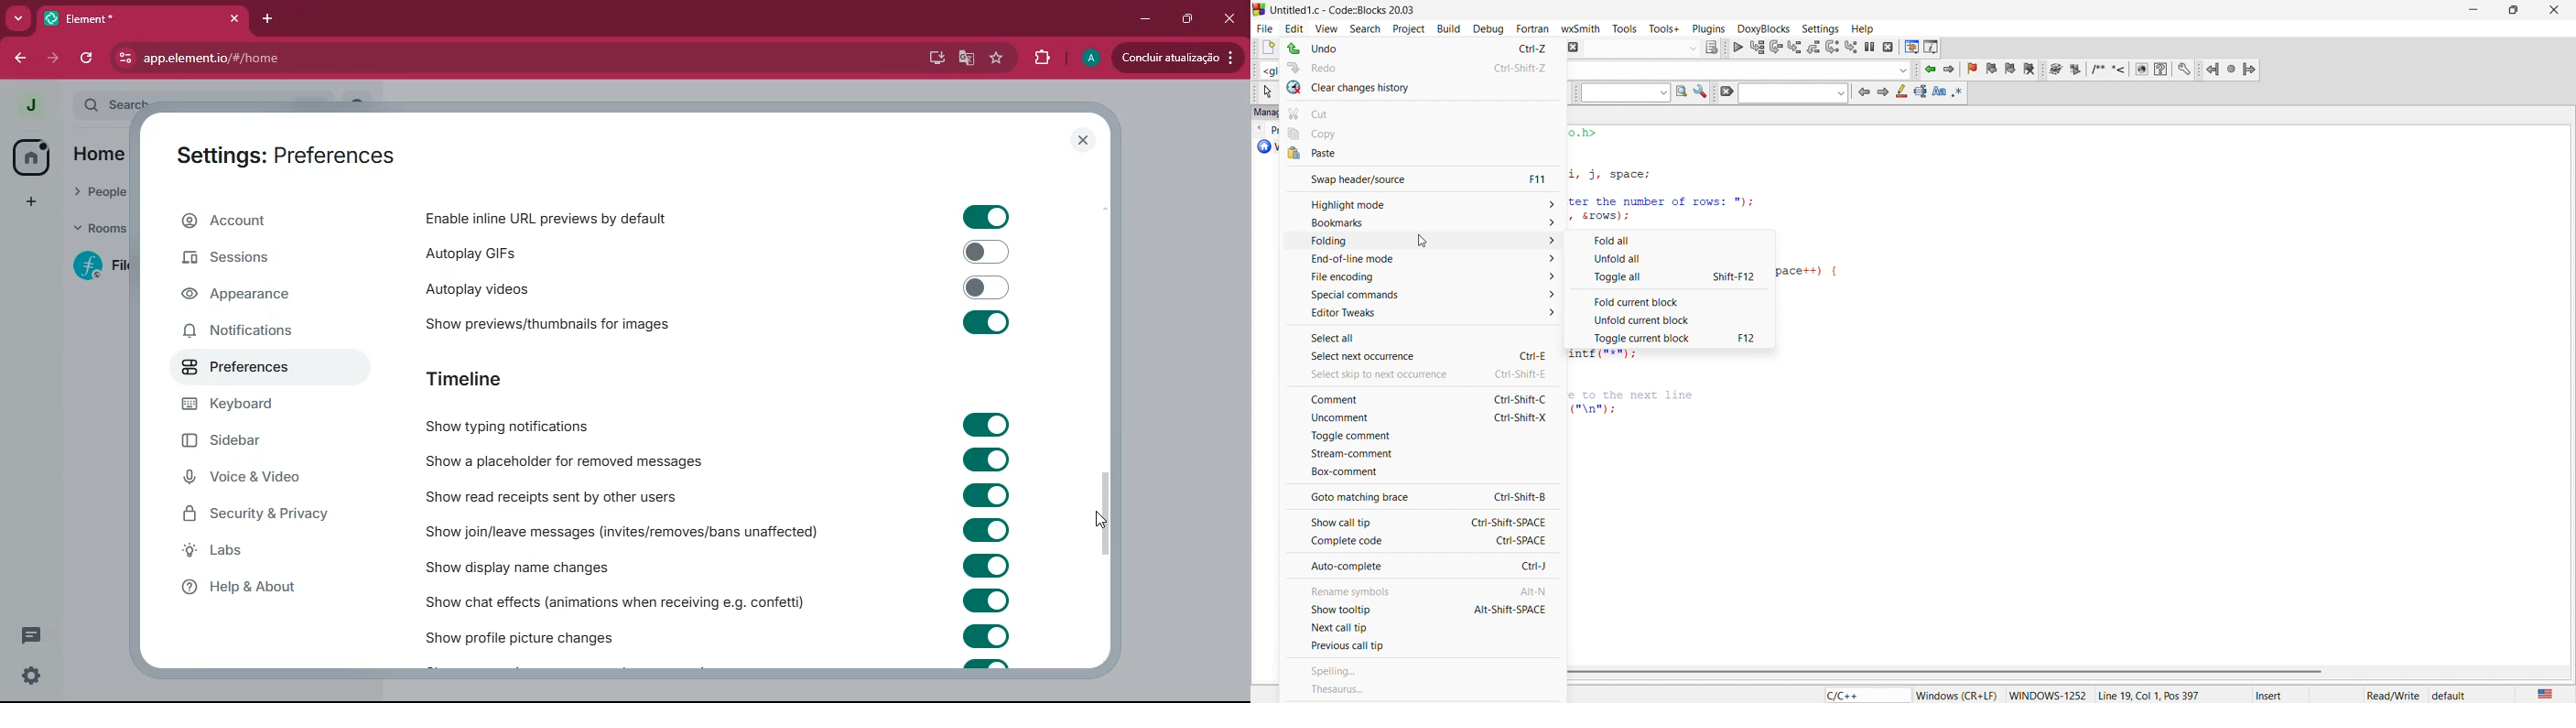 Image resolution: width=2576 pixels, height=728 pixels. Describe the element at coordinates (987, 252) in the screenshot. I see `toggle on/off` at that location.